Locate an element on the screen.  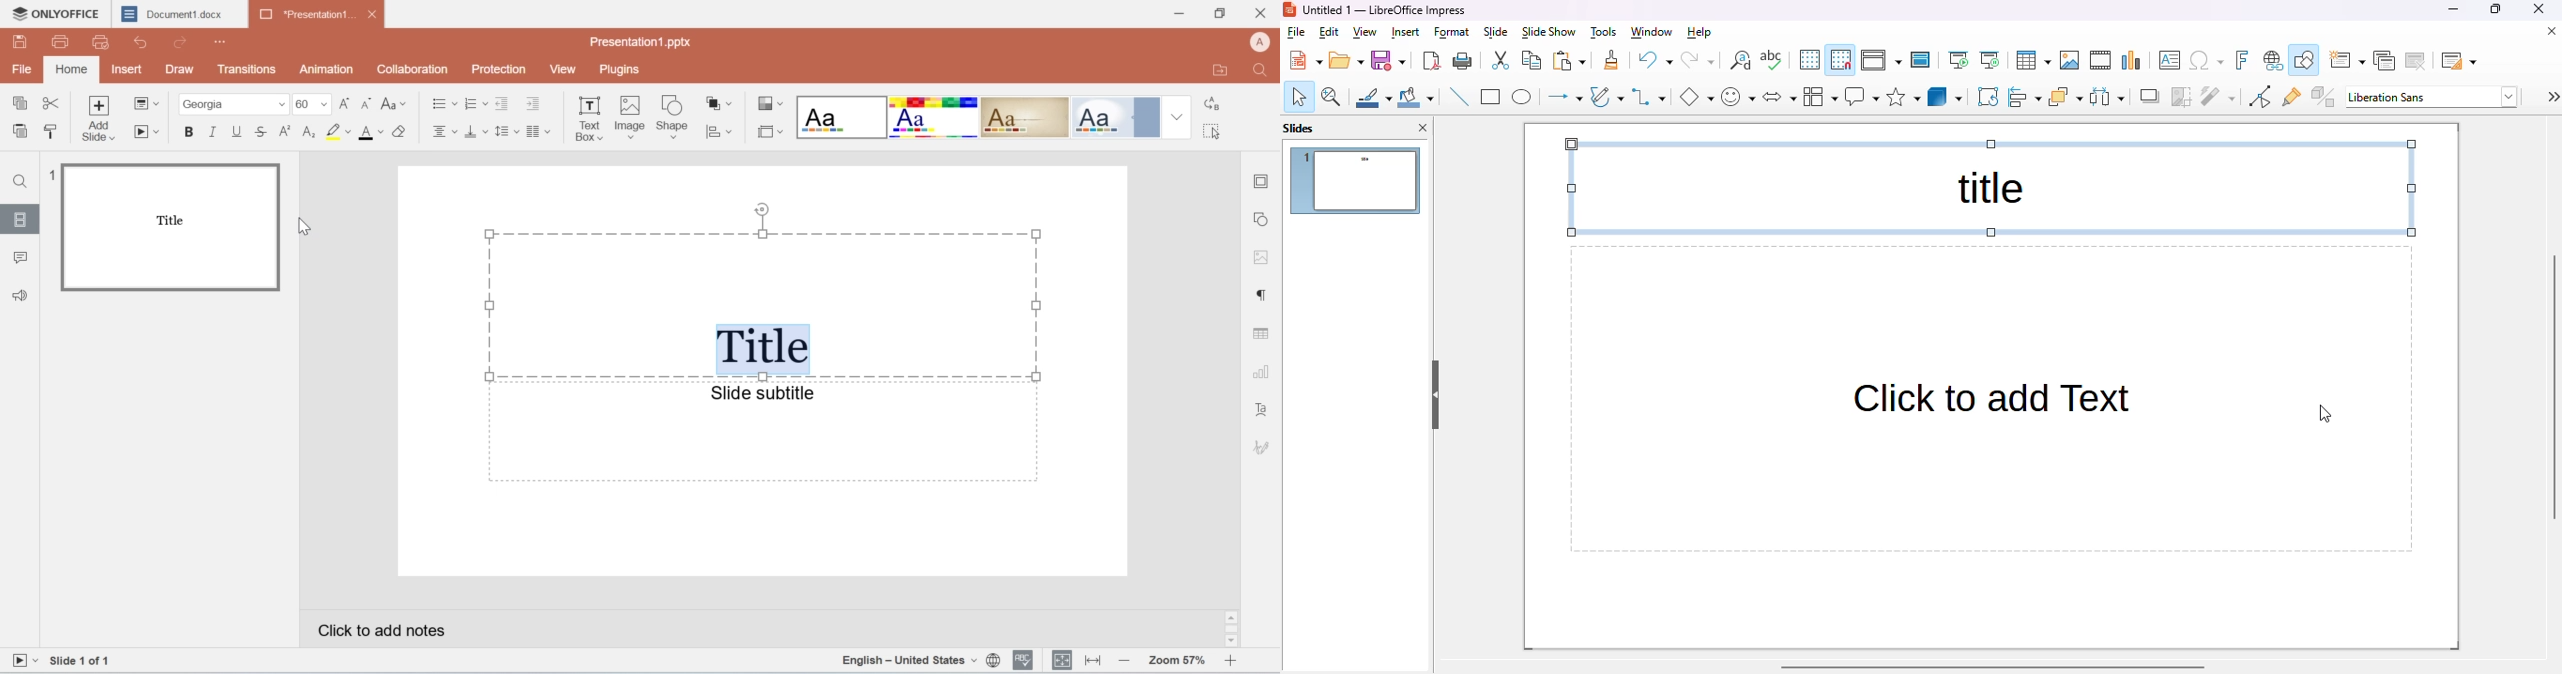
export is located at coordinates (1223, 70).